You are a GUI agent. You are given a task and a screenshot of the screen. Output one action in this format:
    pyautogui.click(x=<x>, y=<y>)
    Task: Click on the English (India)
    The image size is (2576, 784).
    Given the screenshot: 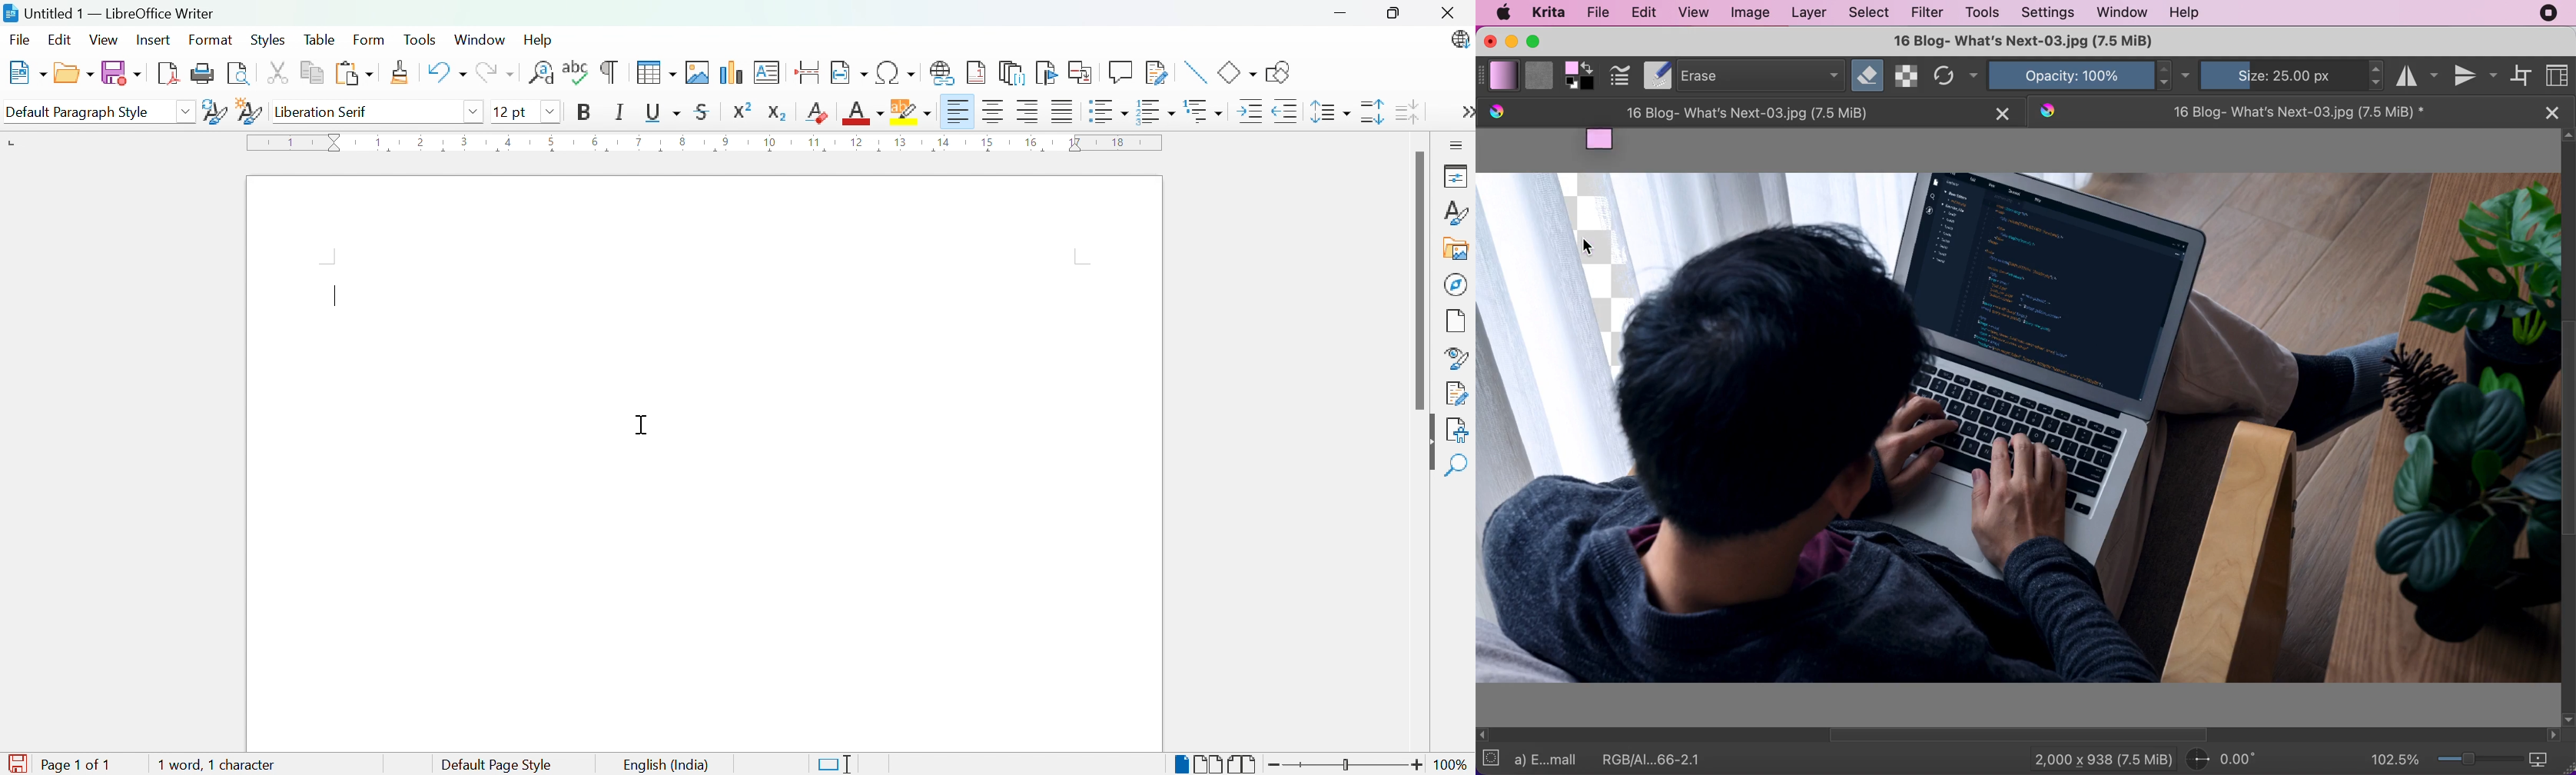 What is the action you would take?
    pyautogui.click(x=664, y=765)
    